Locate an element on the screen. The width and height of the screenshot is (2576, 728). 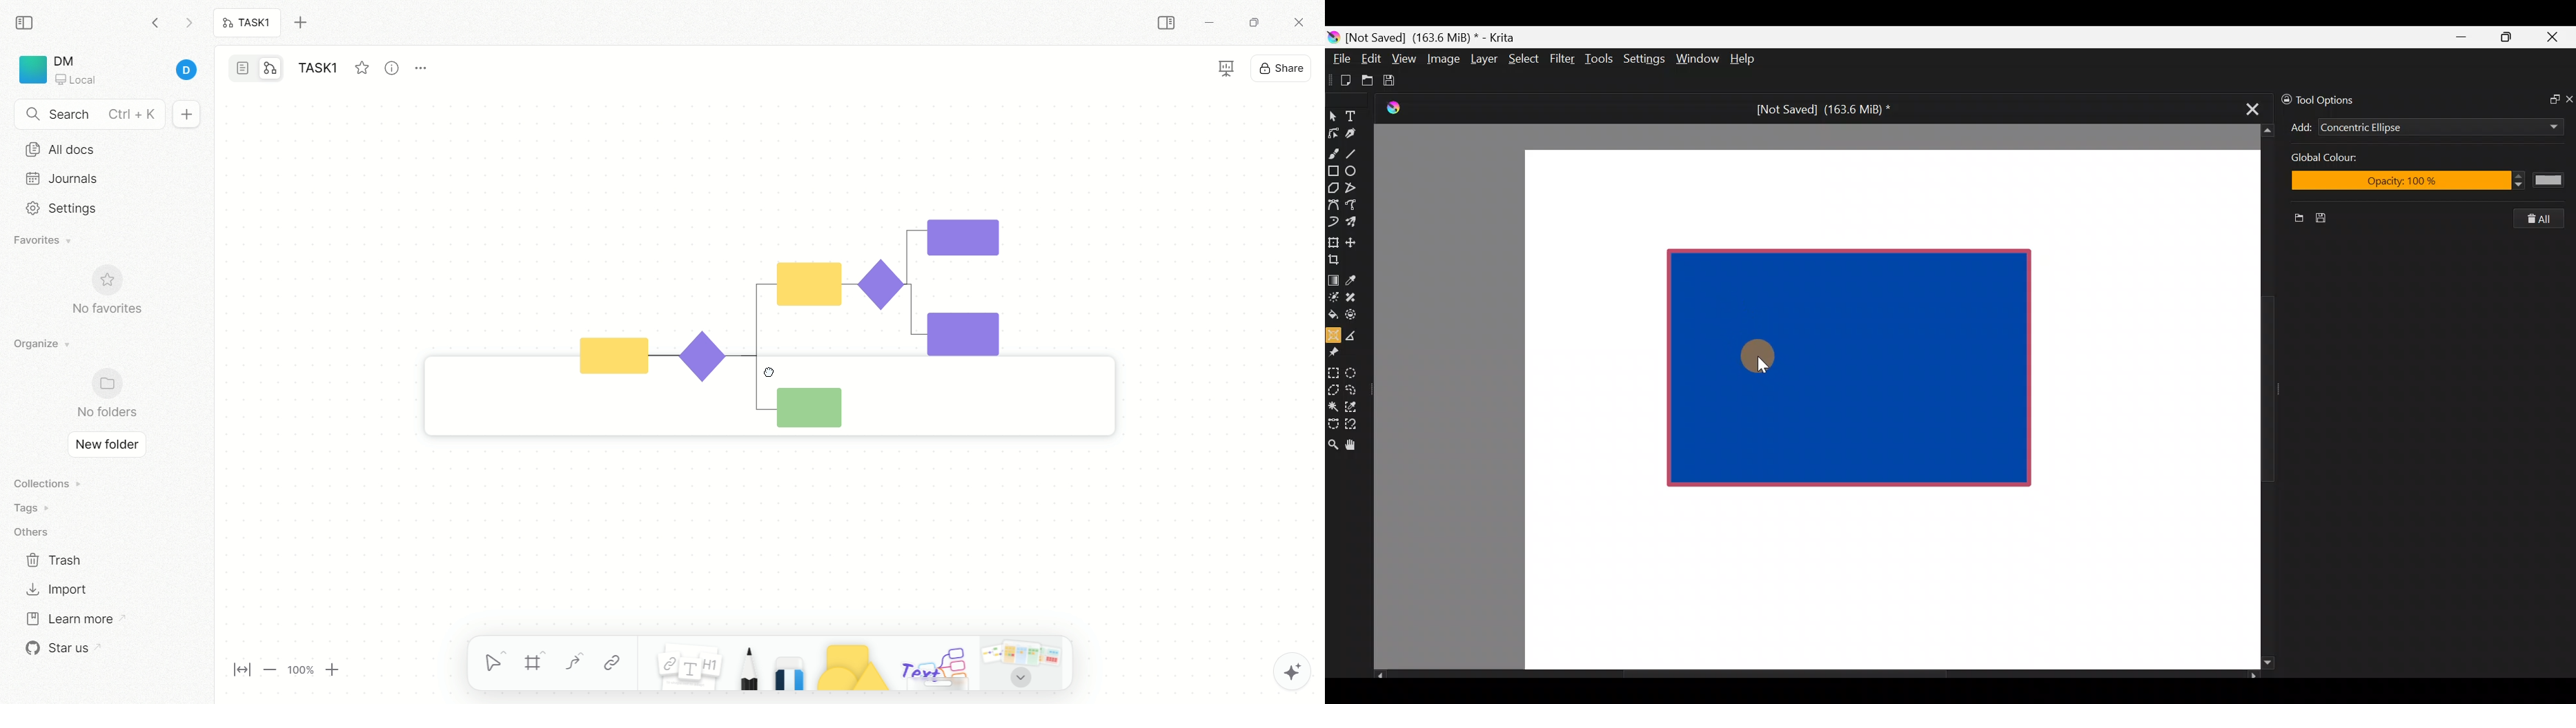
Settings is located at coordinates (1646, 61).